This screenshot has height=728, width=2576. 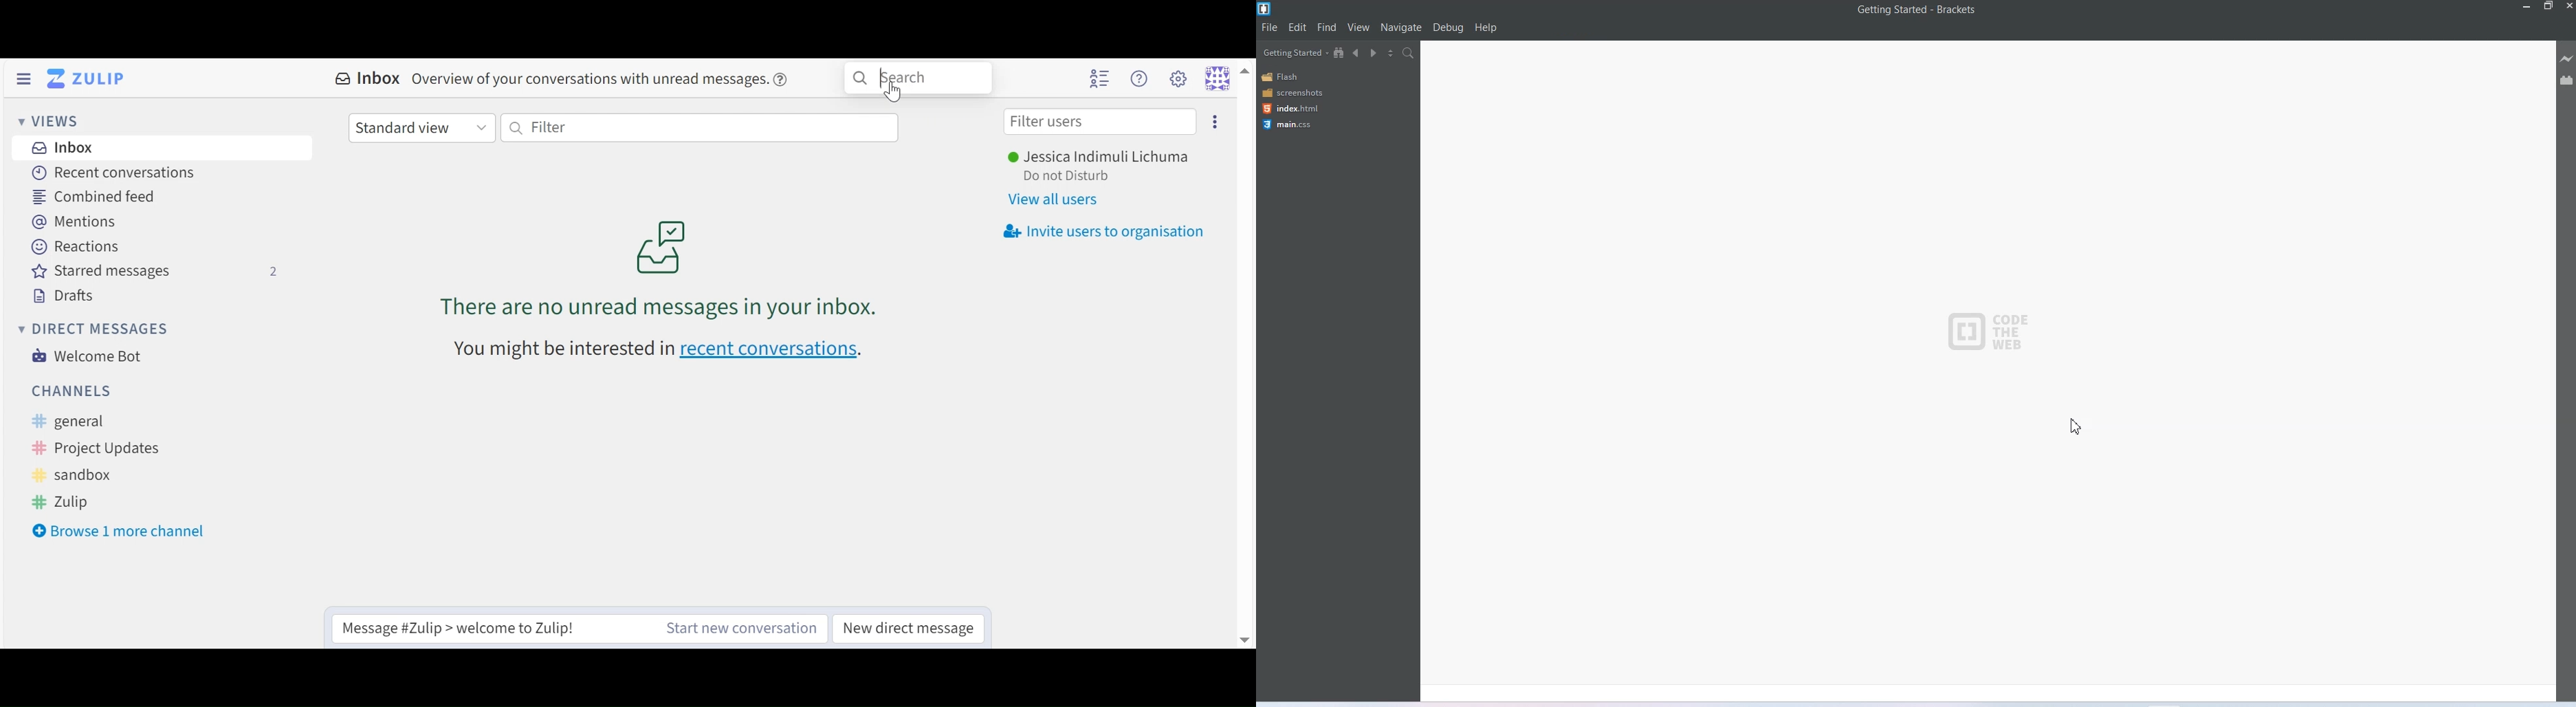 I want to click on Inbox, so click(x=370, y=79).